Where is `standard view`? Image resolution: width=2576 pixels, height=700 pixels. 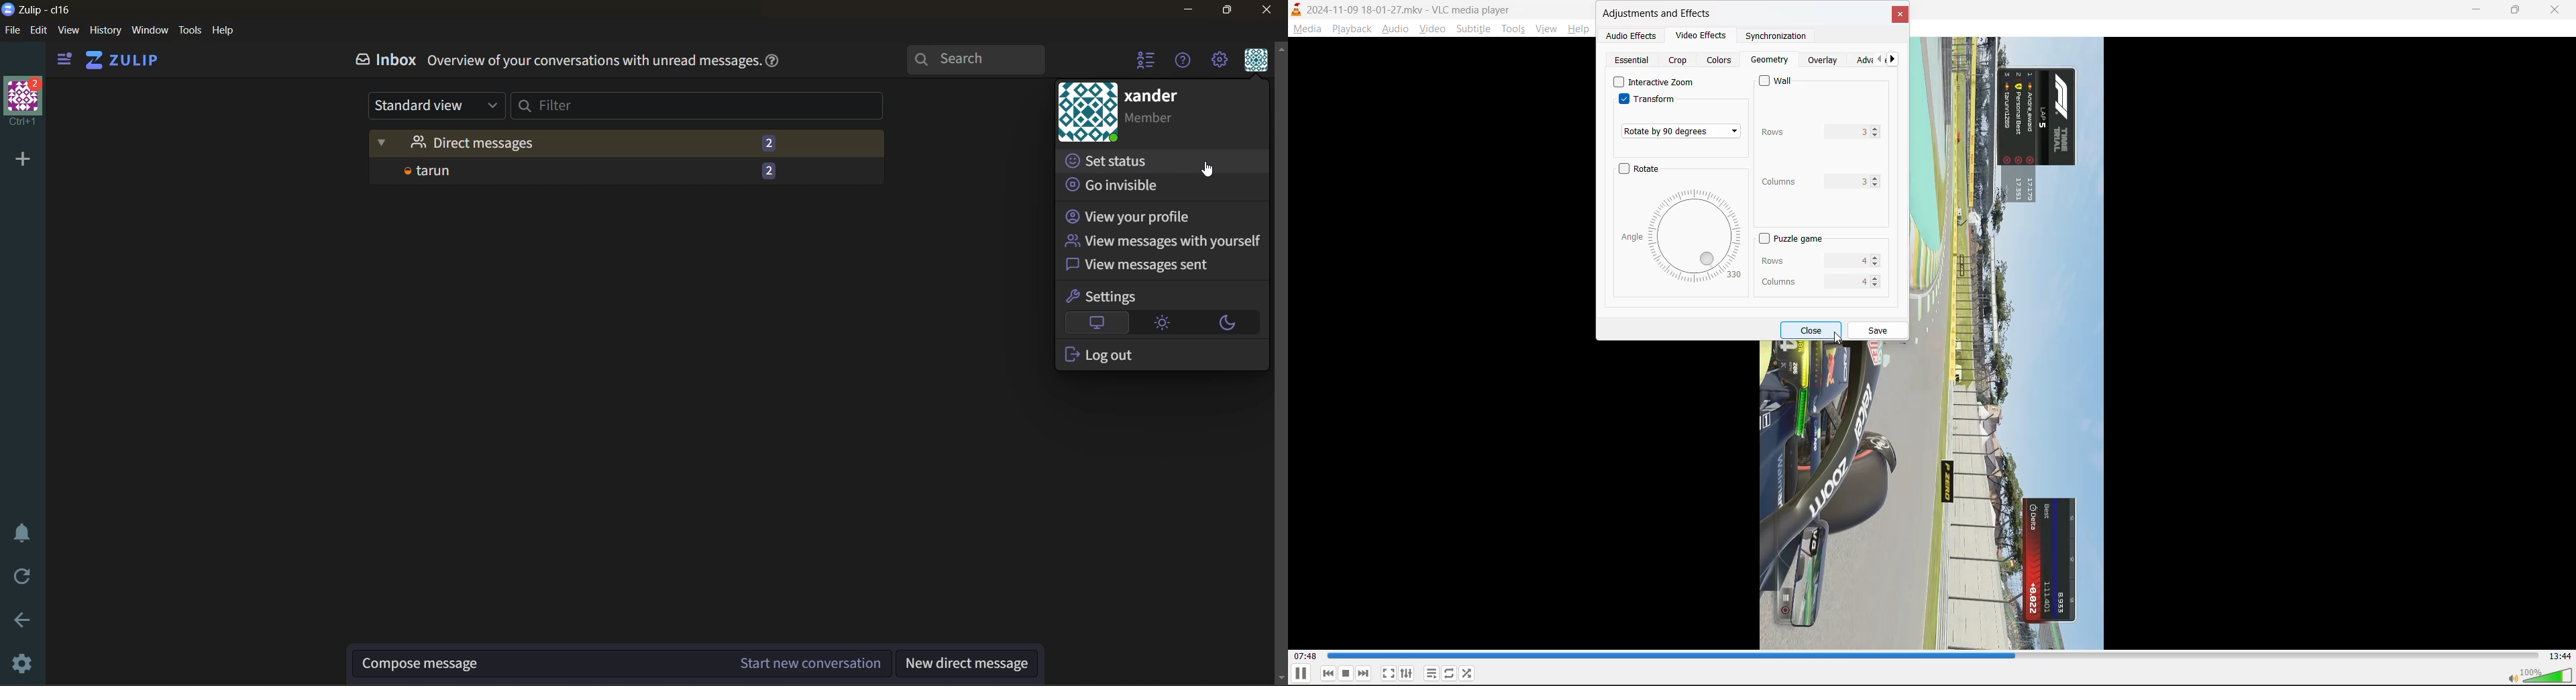 standard view is located at coordinates (434, 106).